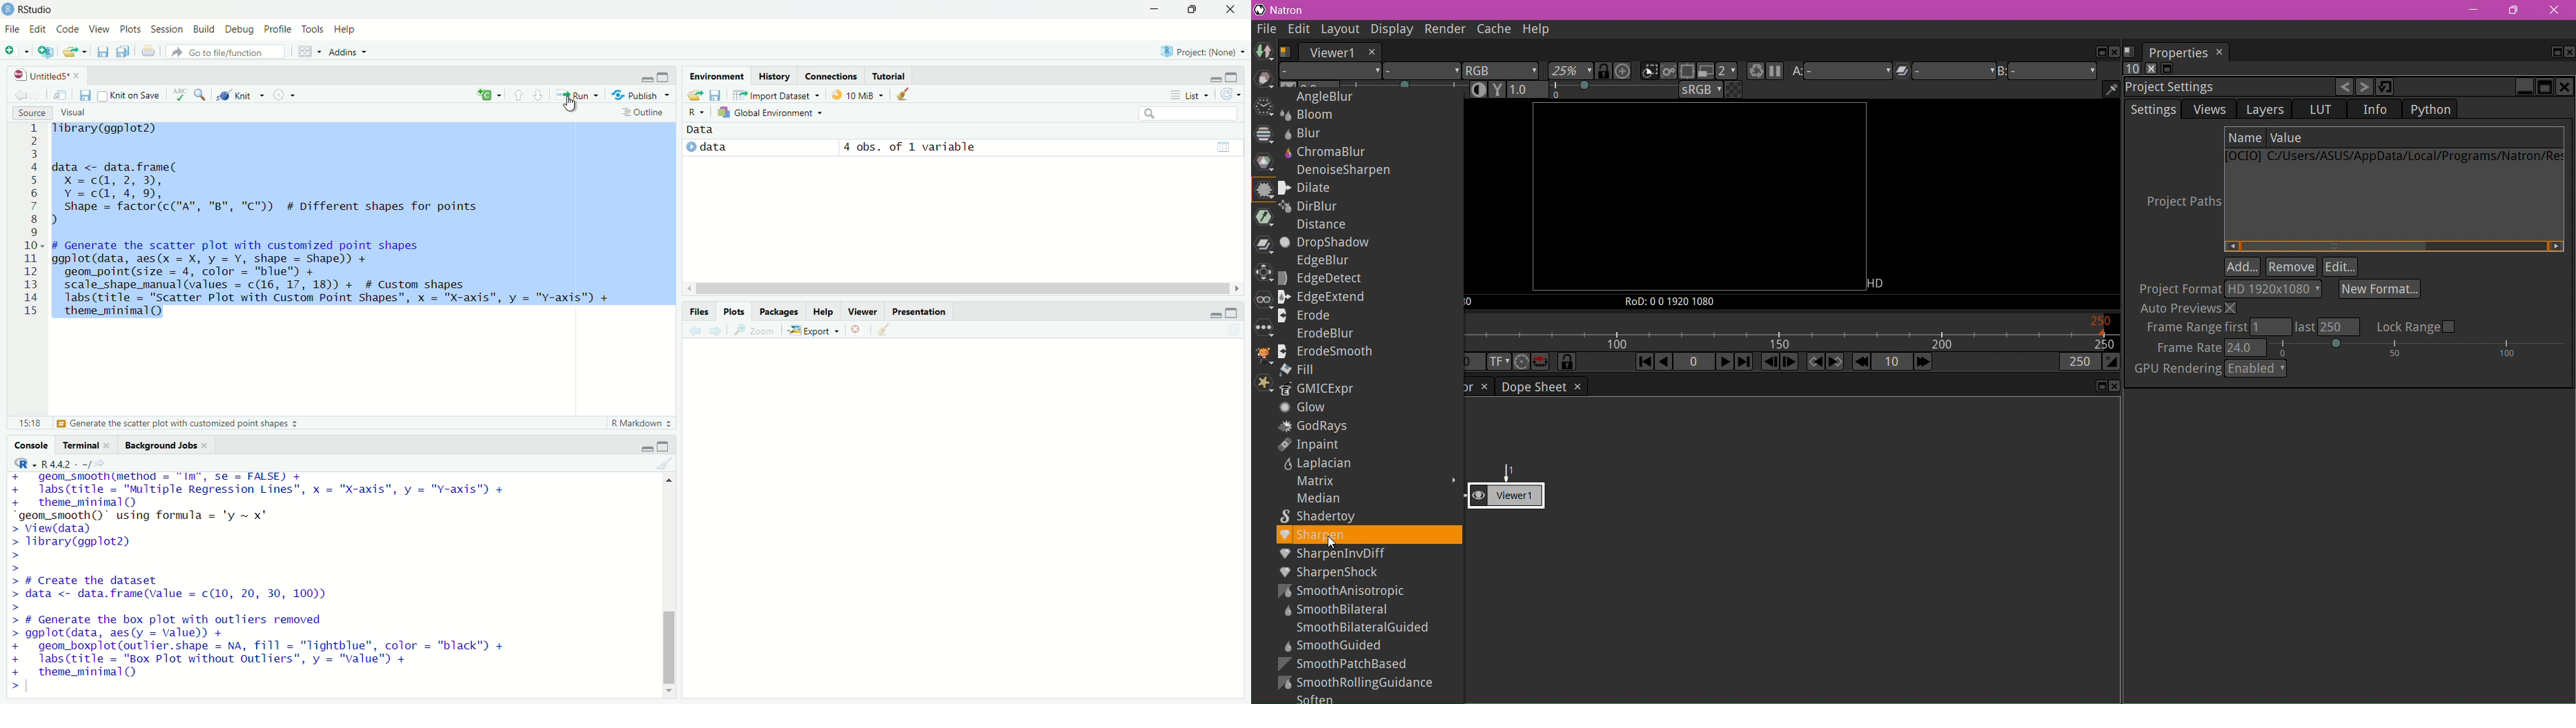  Describe the element at coordinates (490, 94) in the screenshot. I see `insert a new code/chunk` at that location.